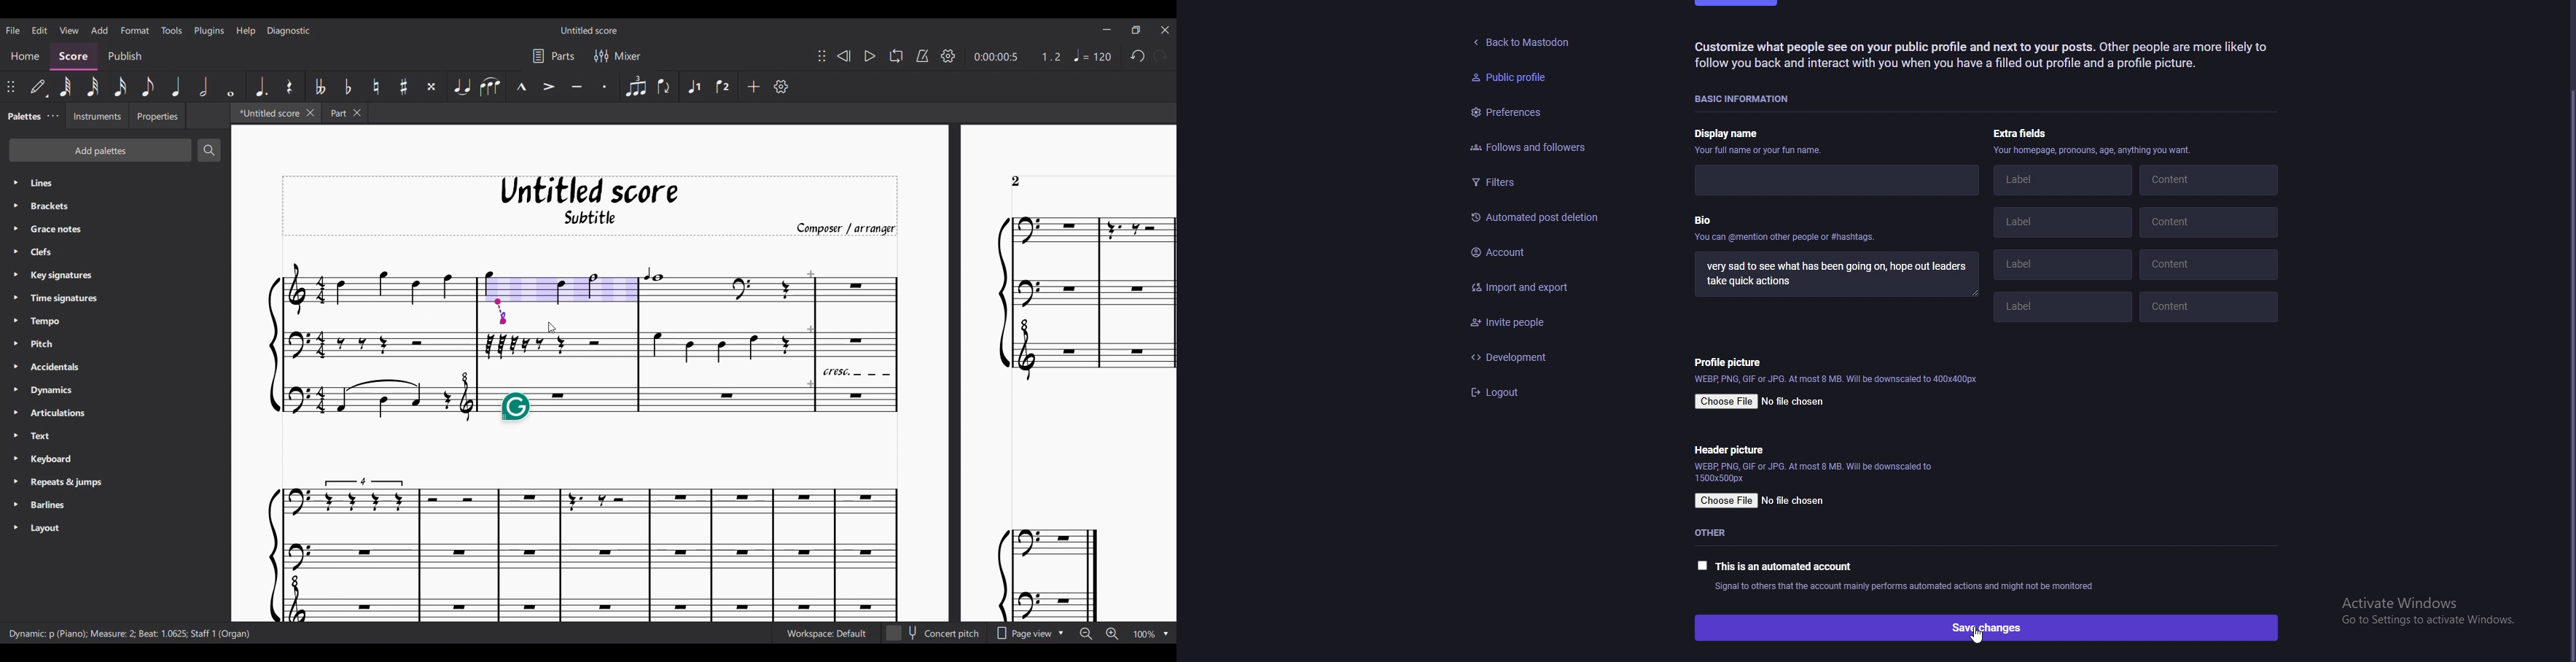 This screenshot has width=2576, height=672. Describe the element at coordinates (1137, 55) in the screenshot. I see `Undo` at that location.